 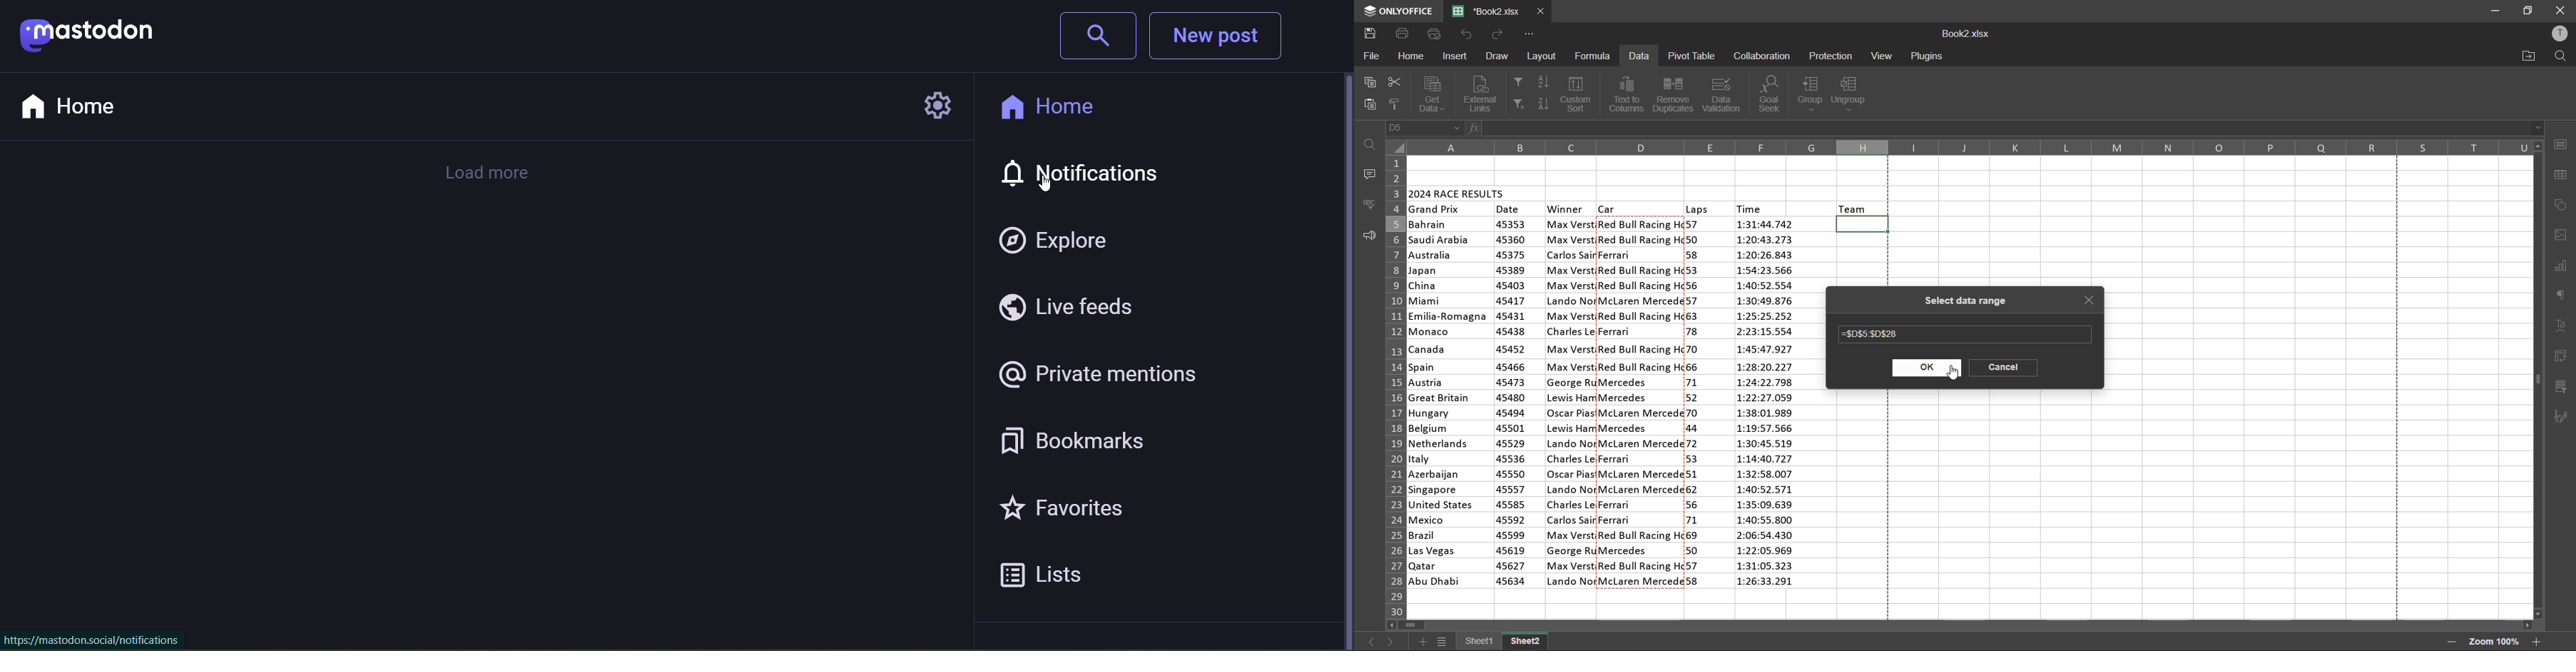 I want to click on Settings, so click(x=930, y=106).